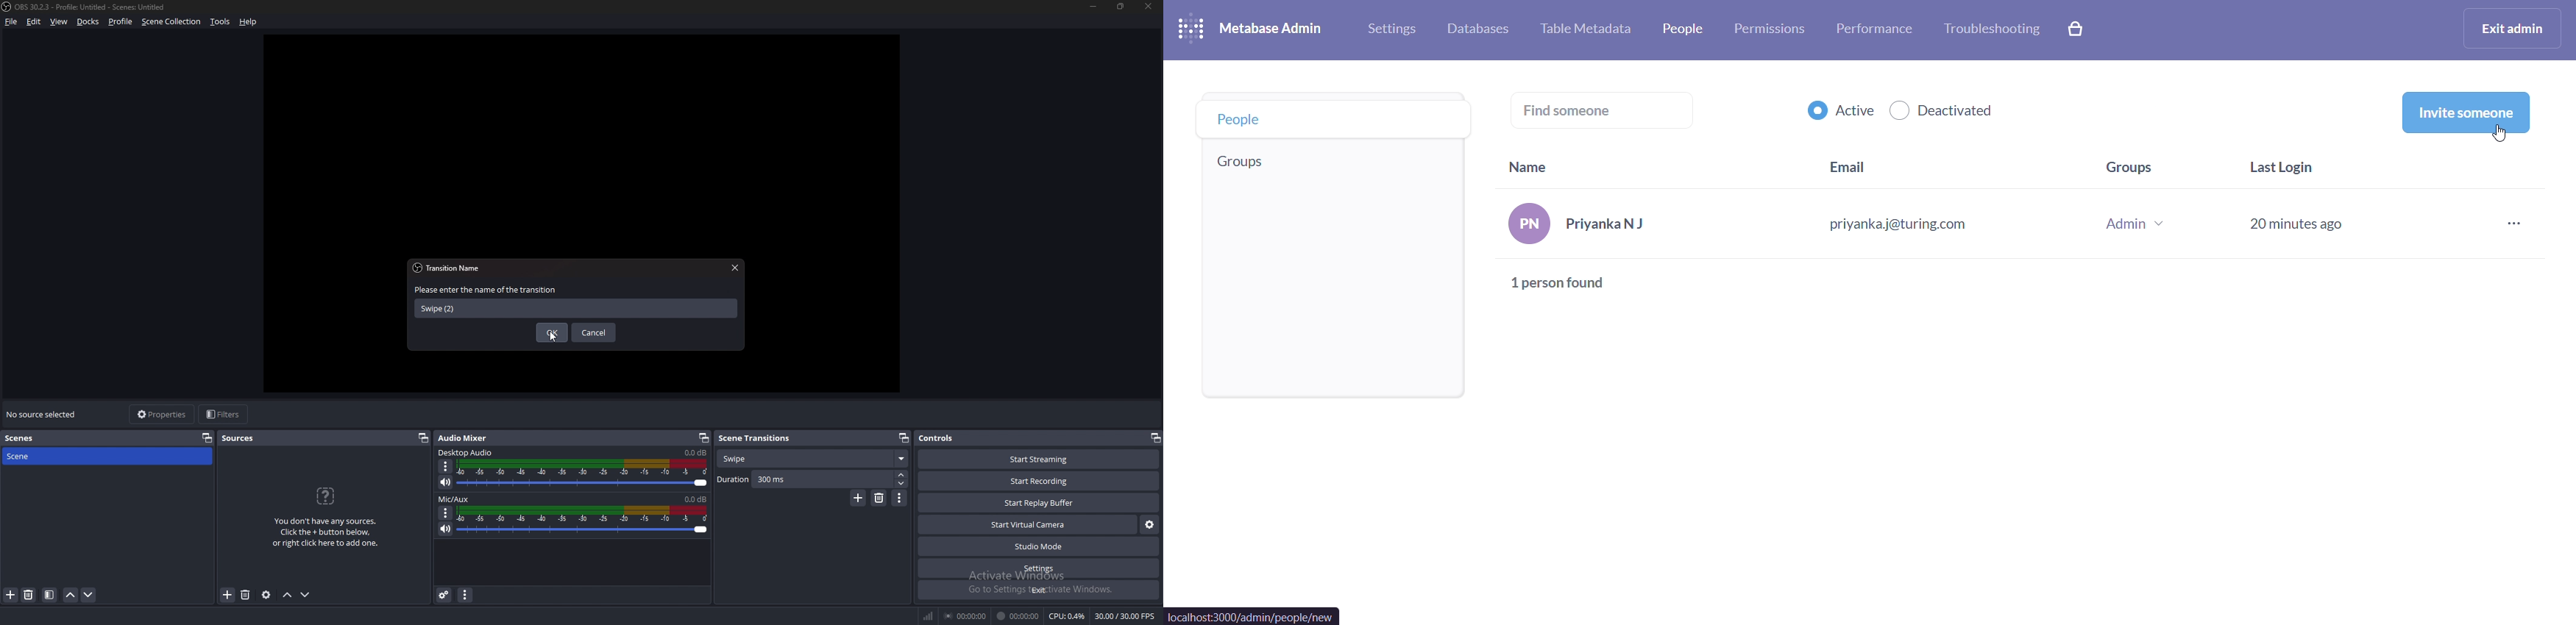 This screenshot has width=2576, height=644. I want to click on 0.0db, so click(697, 453).